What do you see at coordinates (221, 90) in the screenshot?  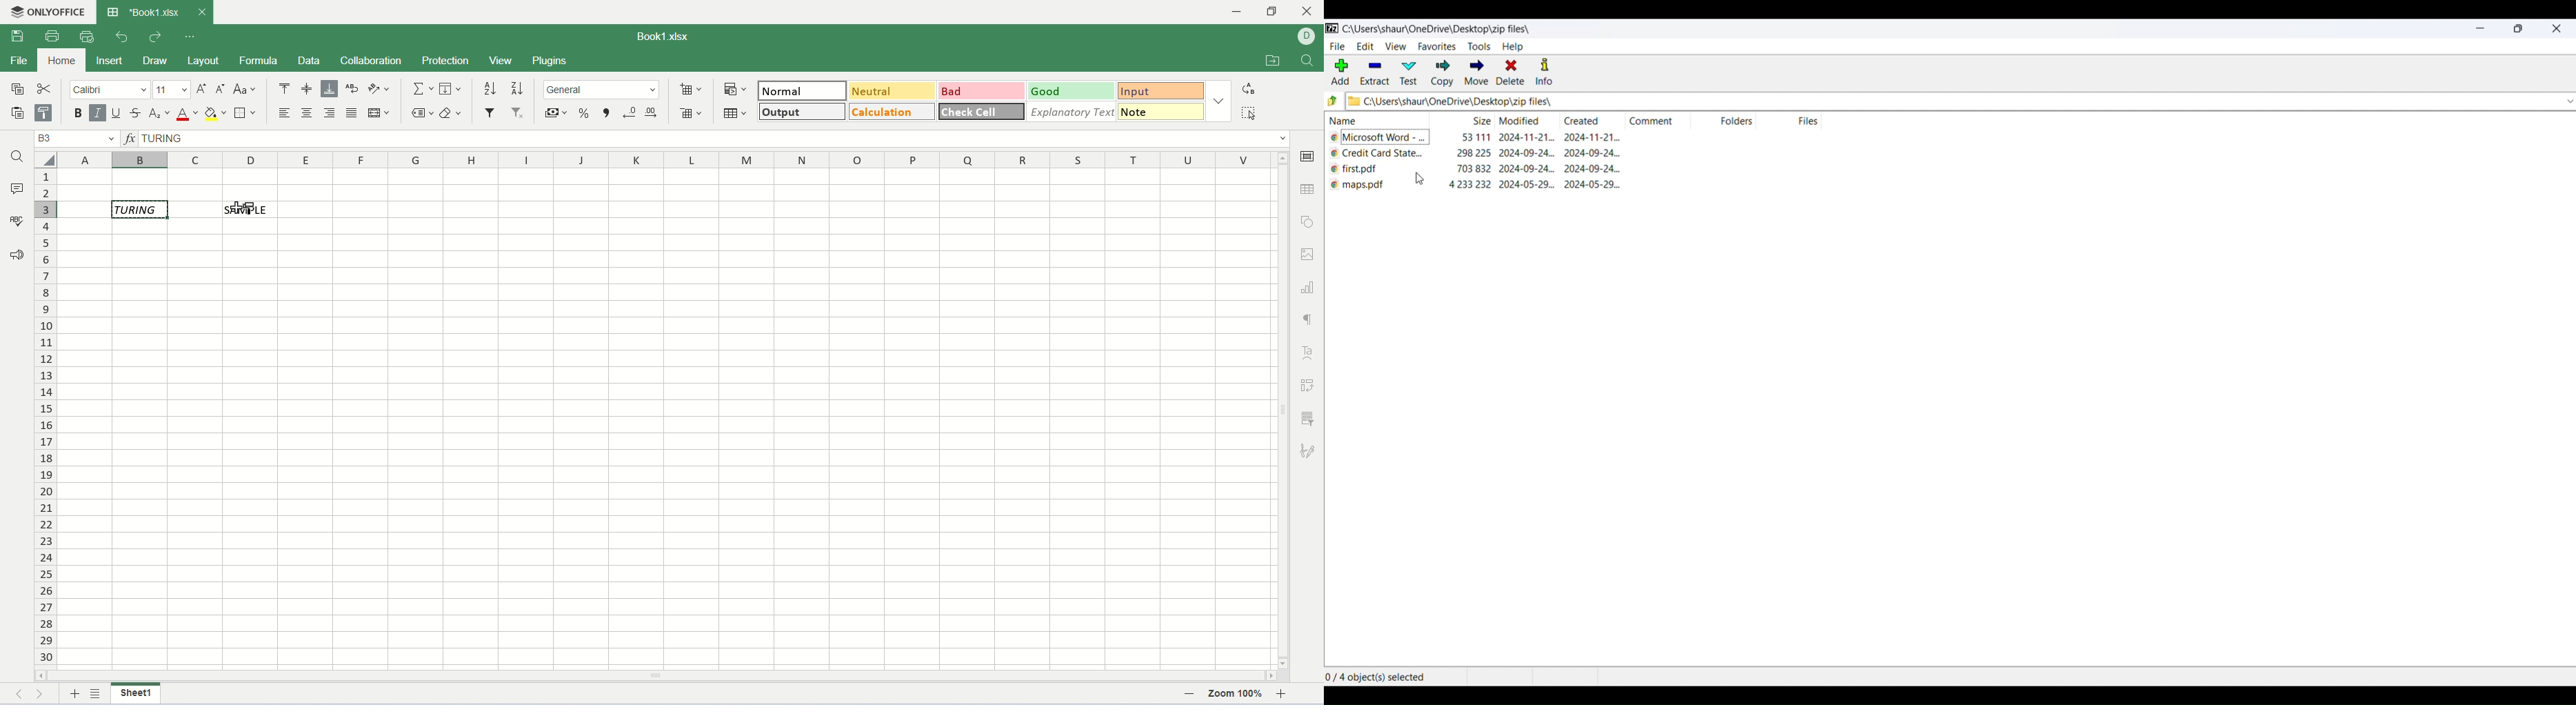 I see `decrease font size` at bounding box center [221, 90].